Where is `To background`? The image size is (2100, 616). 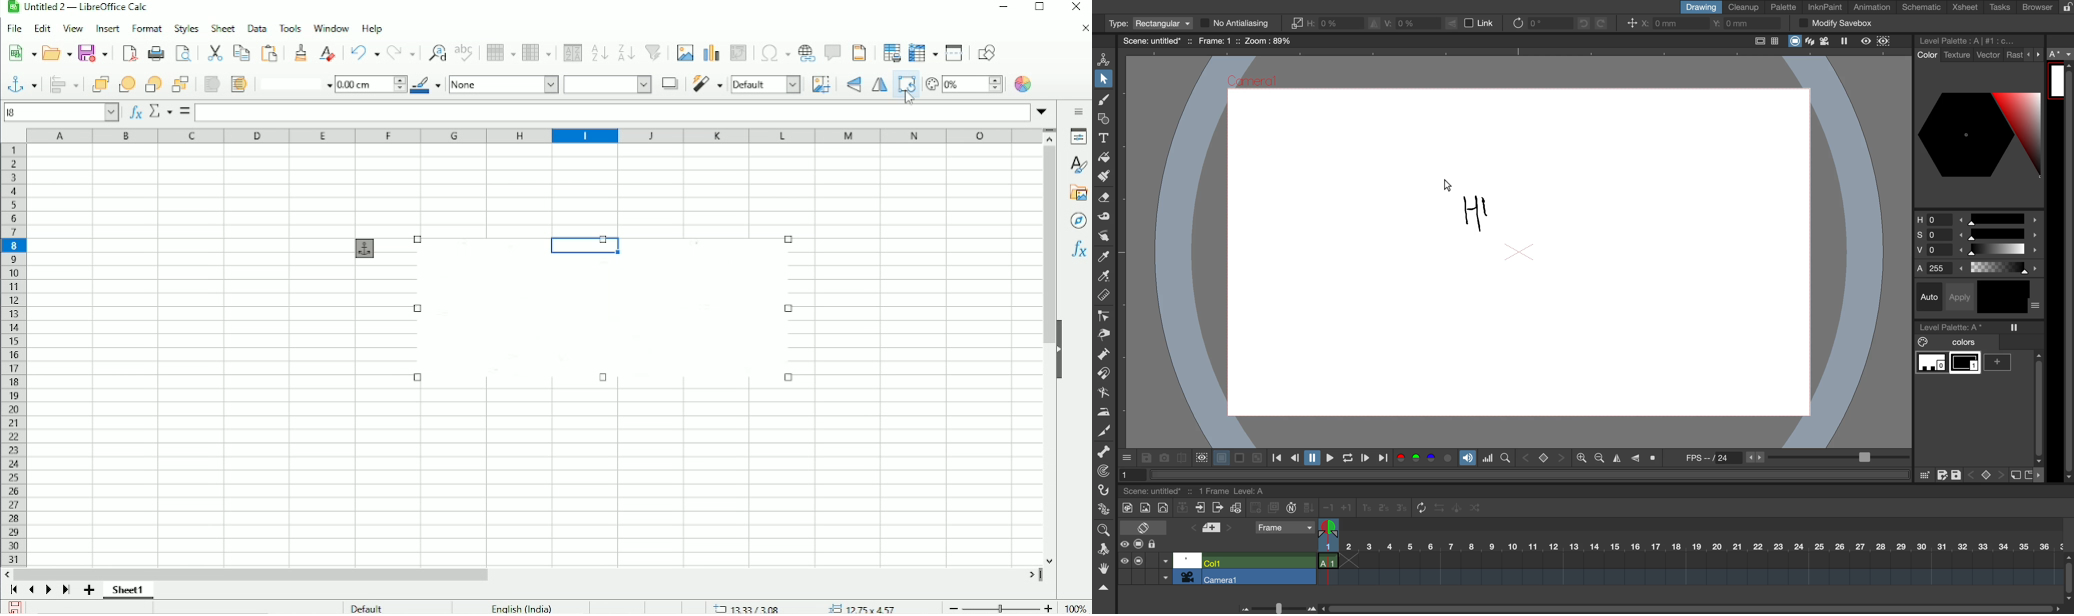
To background is located at coordinates (238, 84).